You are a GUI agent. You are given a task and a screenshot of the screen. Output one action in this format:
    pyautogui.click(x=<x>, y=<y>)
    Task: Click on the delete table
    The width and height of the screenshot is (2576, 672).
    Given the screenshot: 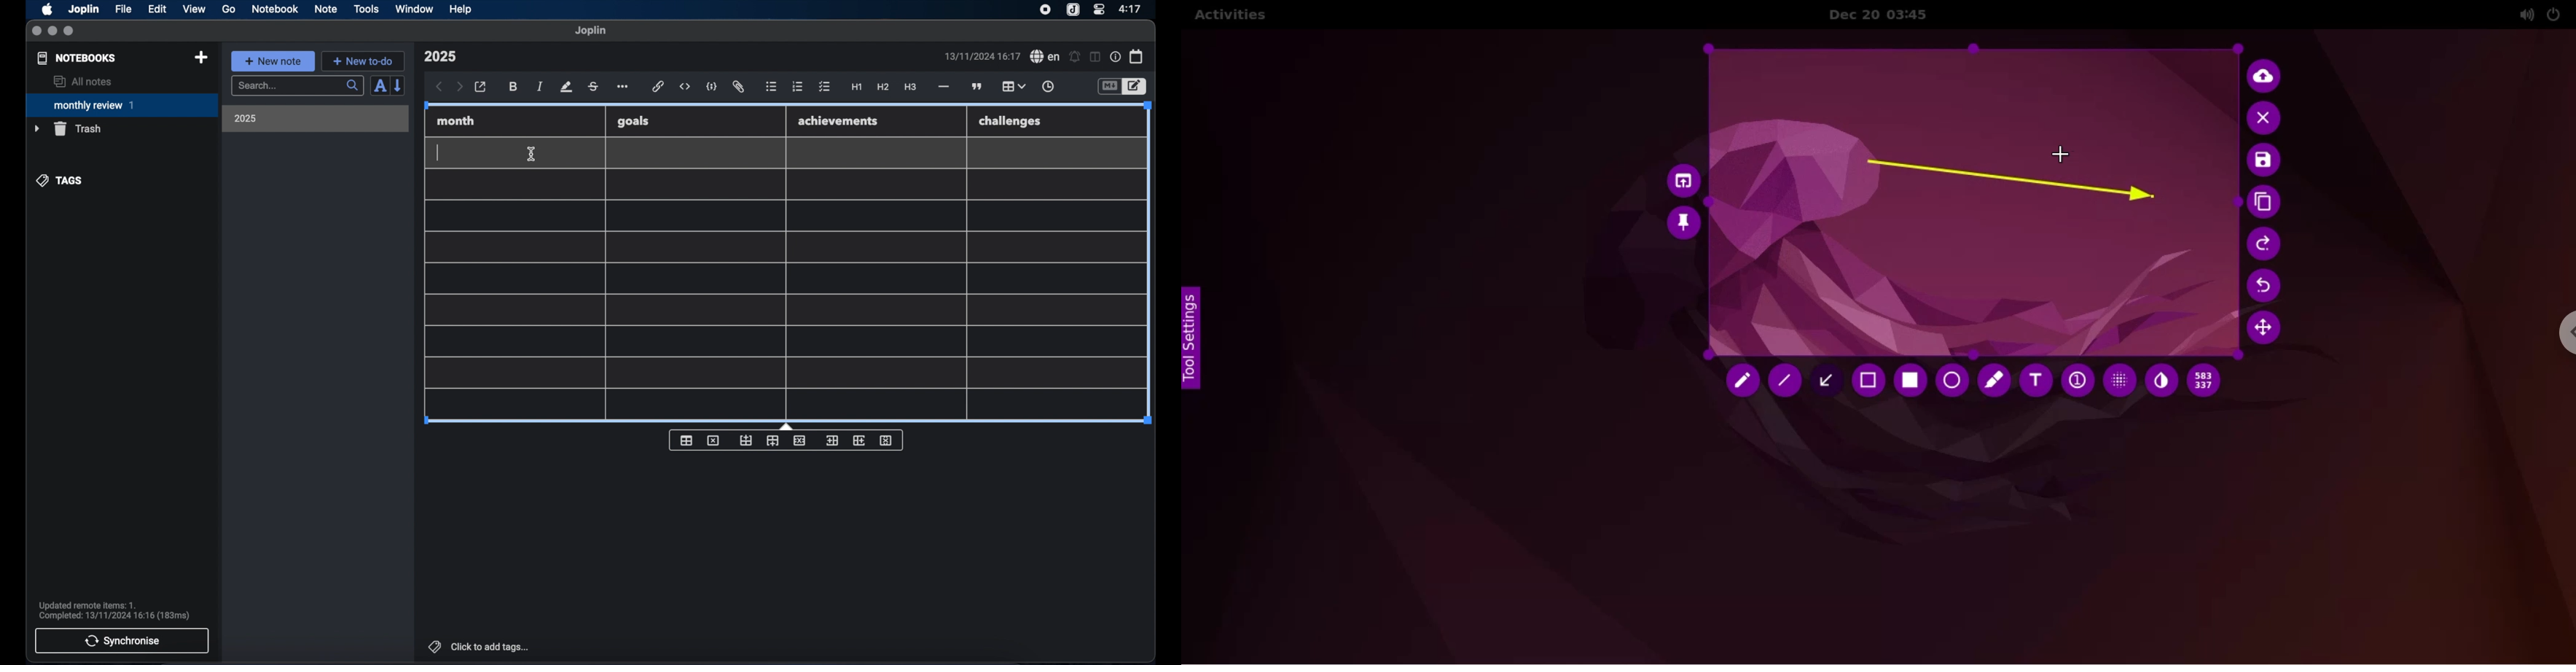 What is the action you would take?
    pyautogui.click(x=713, y=441)
    